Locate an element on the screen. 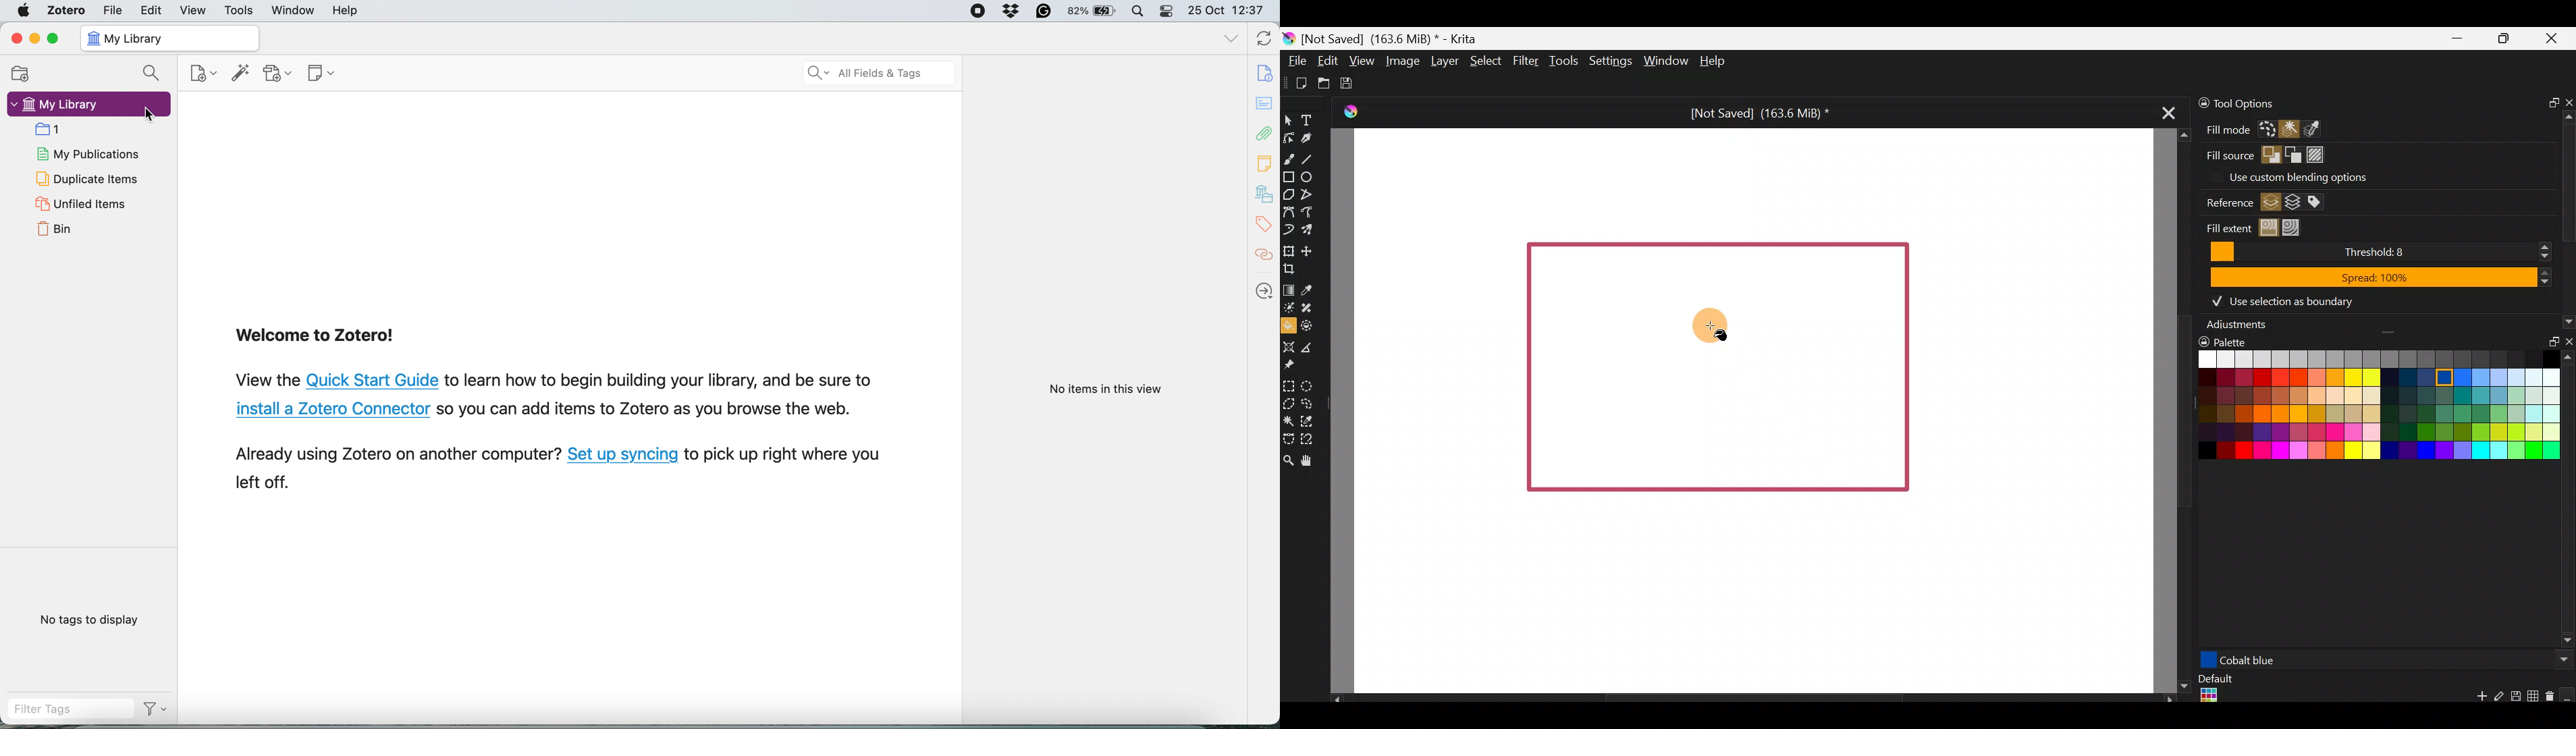  edit is located at coordinates (152, 10).